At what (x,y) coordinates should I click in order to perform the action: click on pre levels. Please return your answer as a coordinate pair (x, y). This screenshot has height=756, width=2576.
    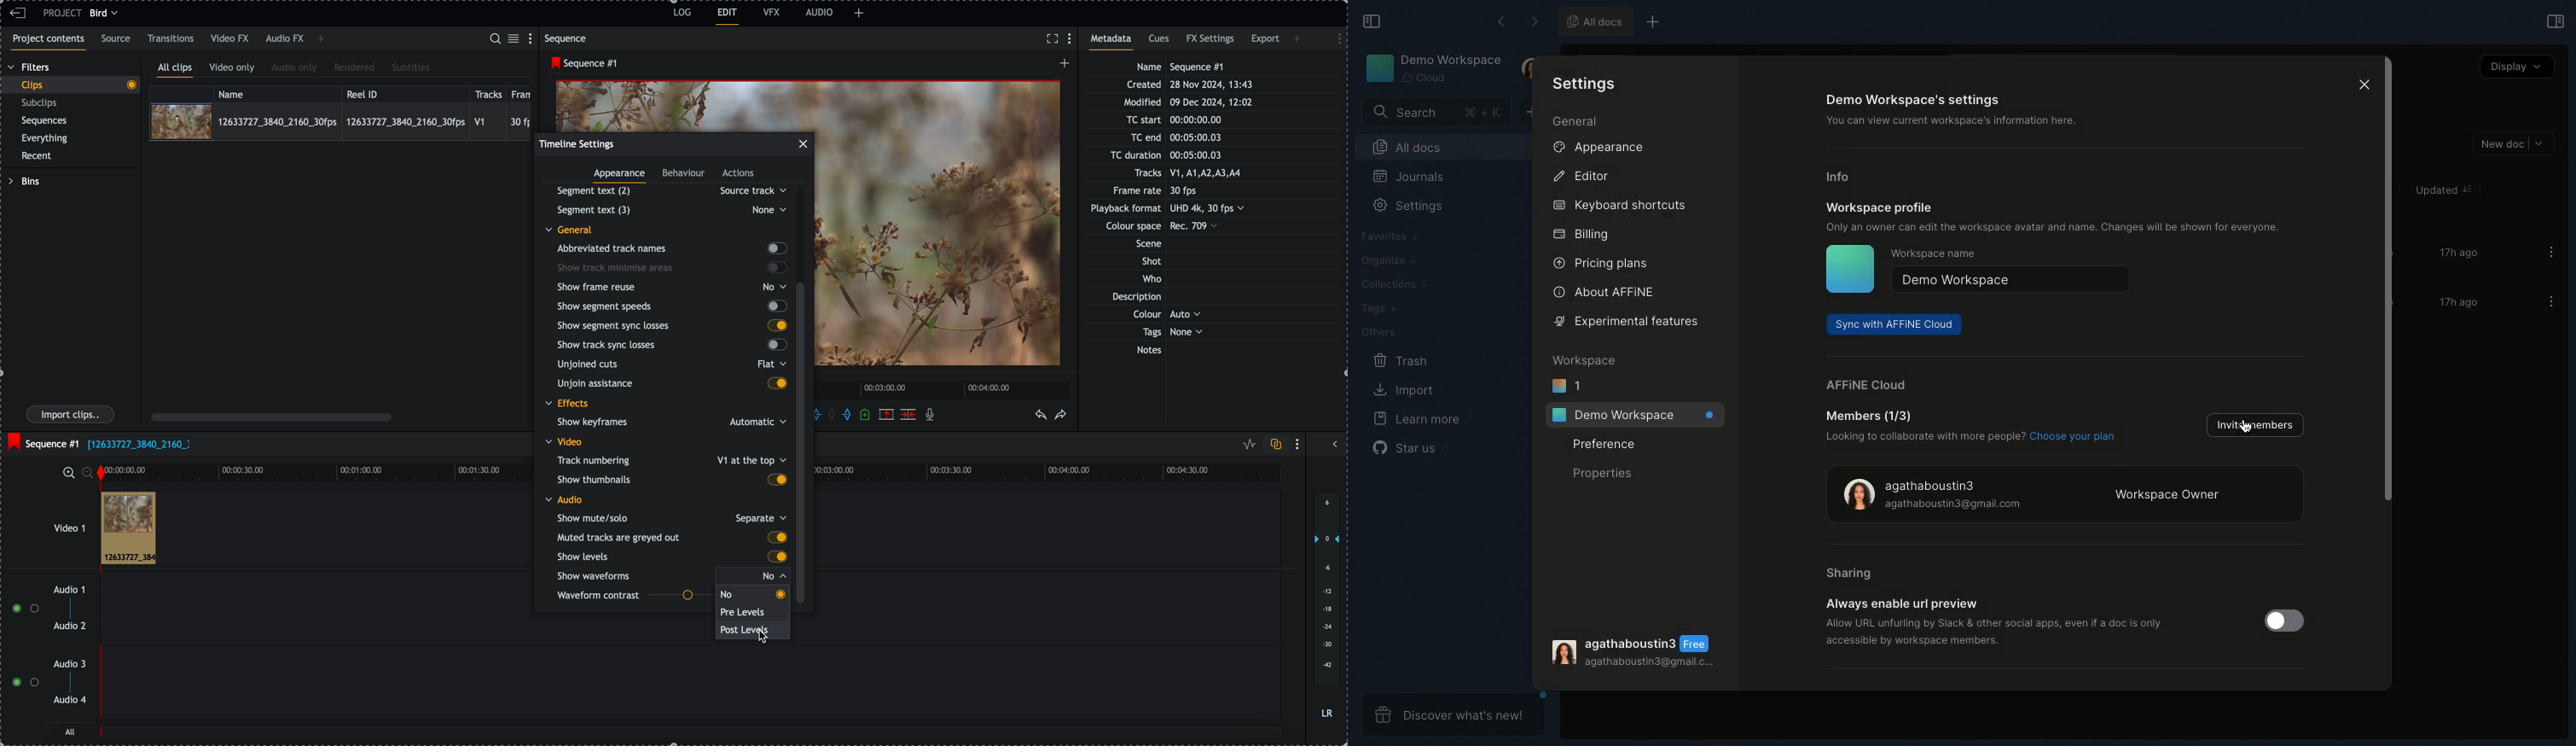
    Looking at the image, I should click on (746, 613).